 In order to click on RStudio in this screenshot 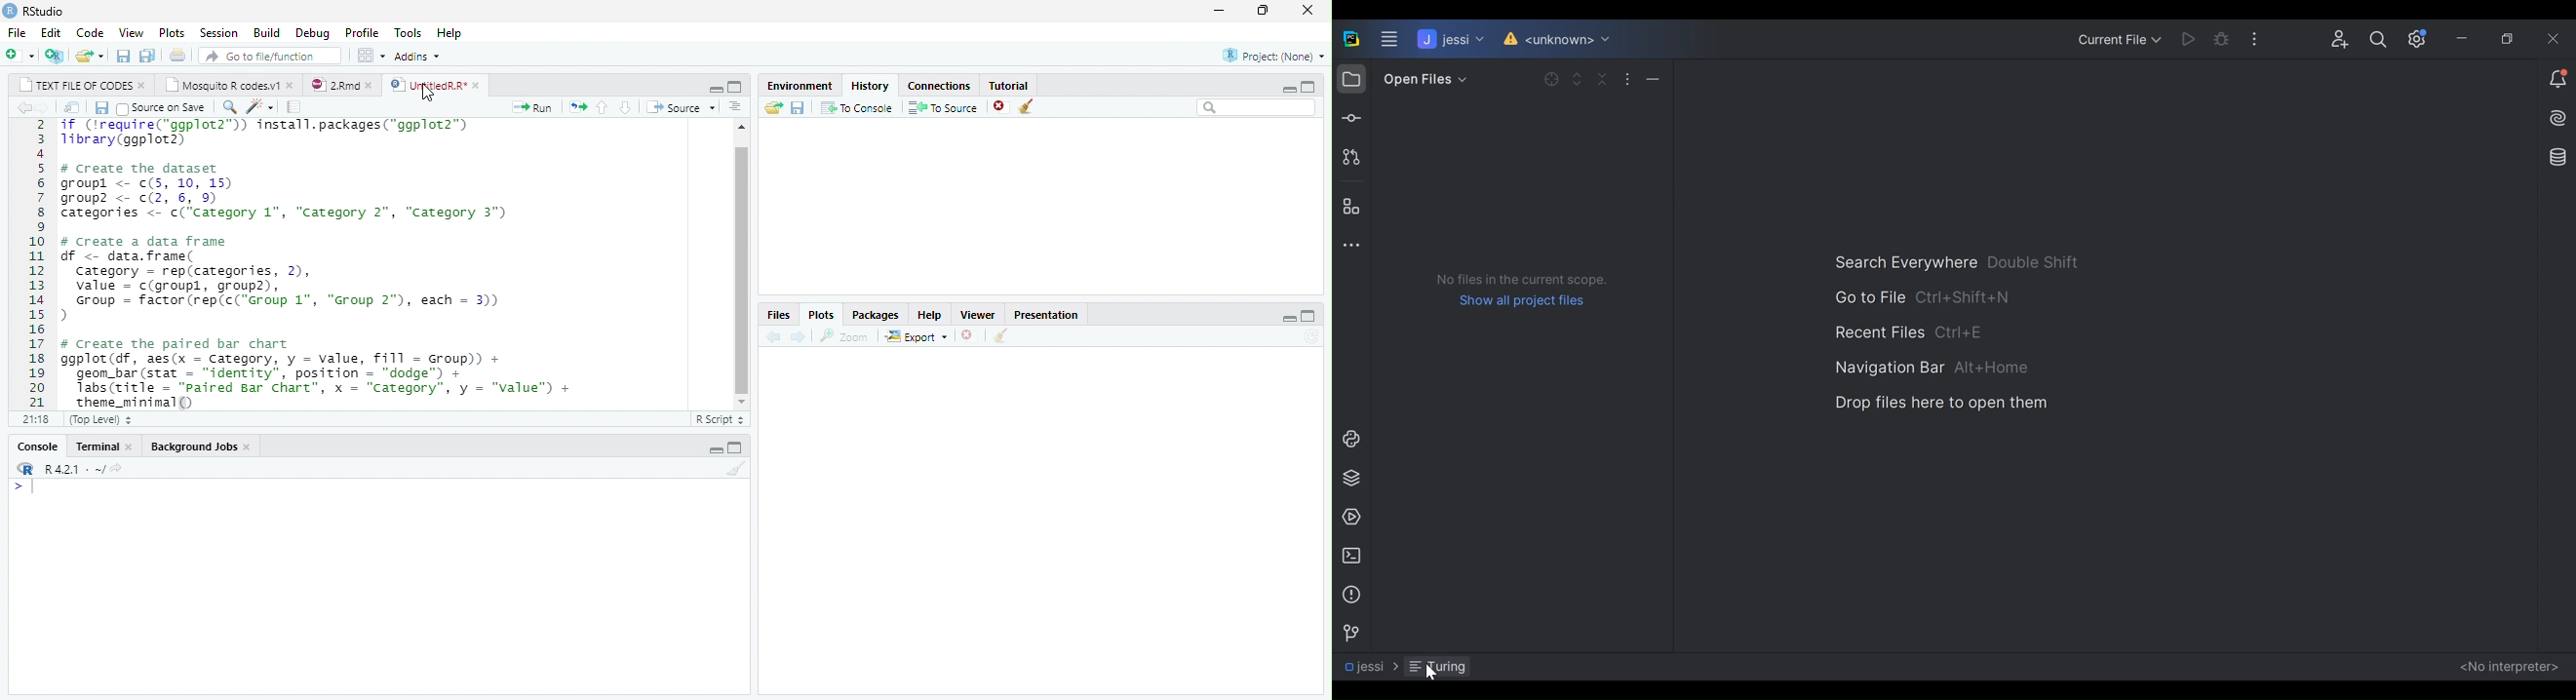, I will do `click(46, 11)`.